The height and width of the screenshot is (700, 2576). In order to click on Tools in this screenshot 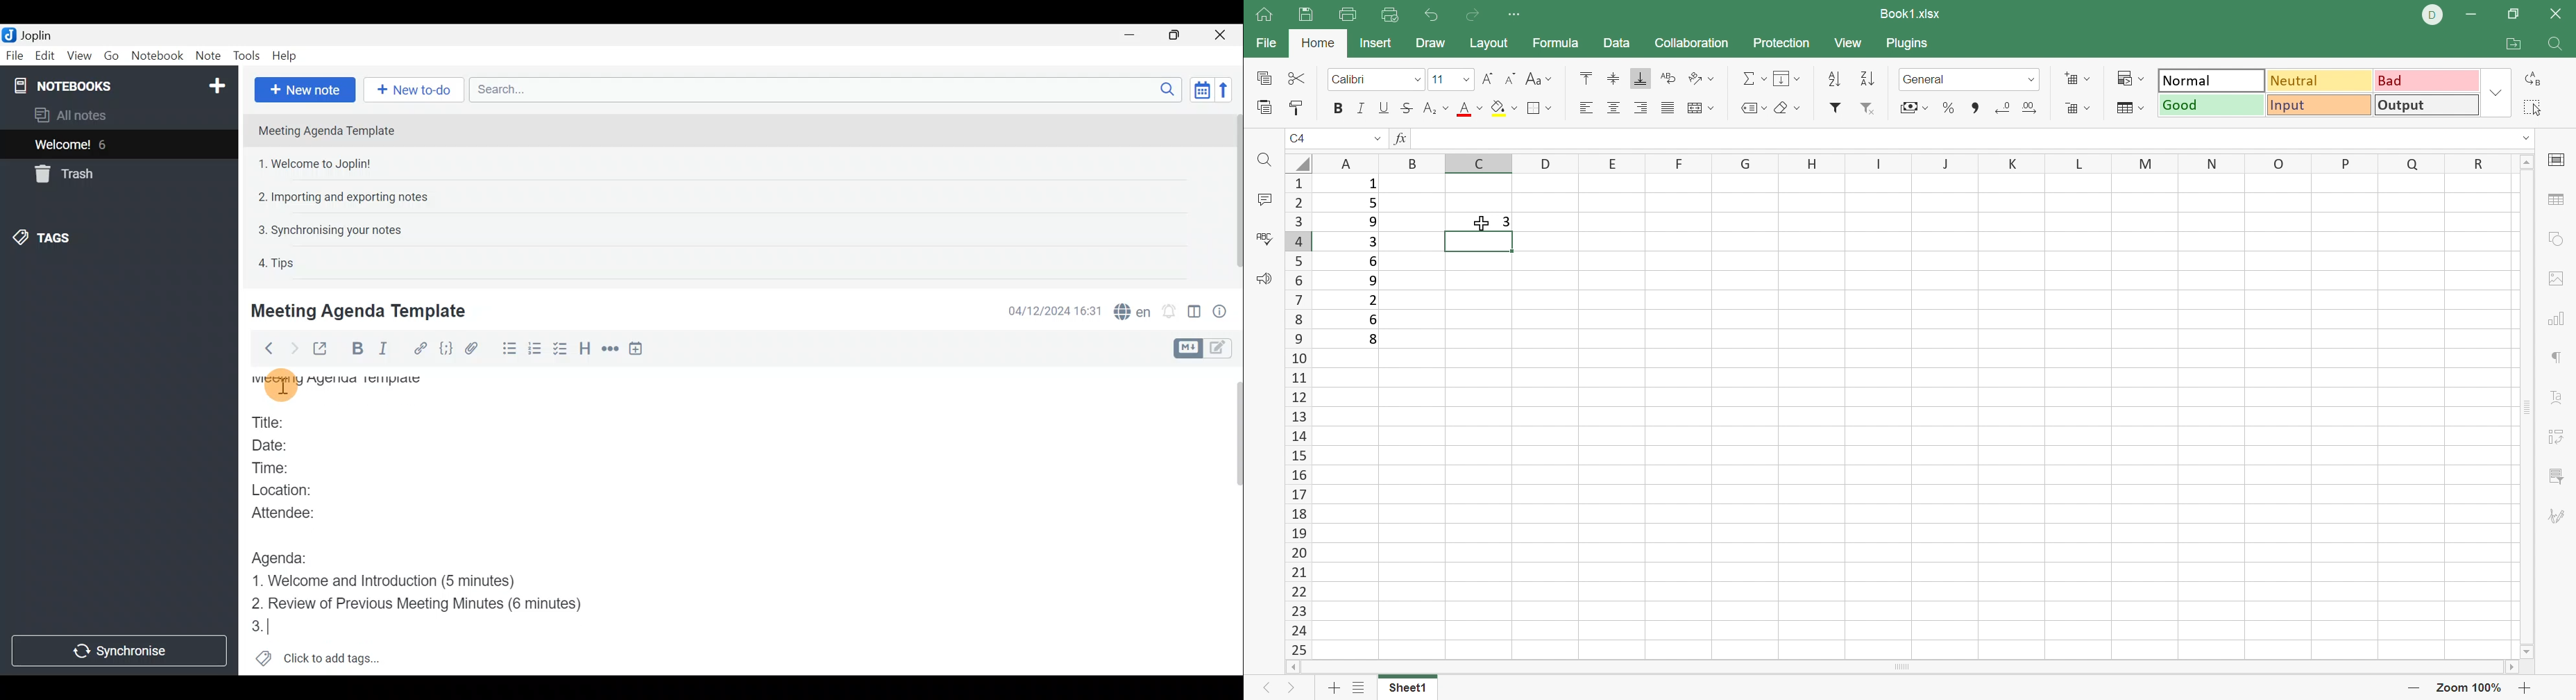, I will do `click(245, 54)`.